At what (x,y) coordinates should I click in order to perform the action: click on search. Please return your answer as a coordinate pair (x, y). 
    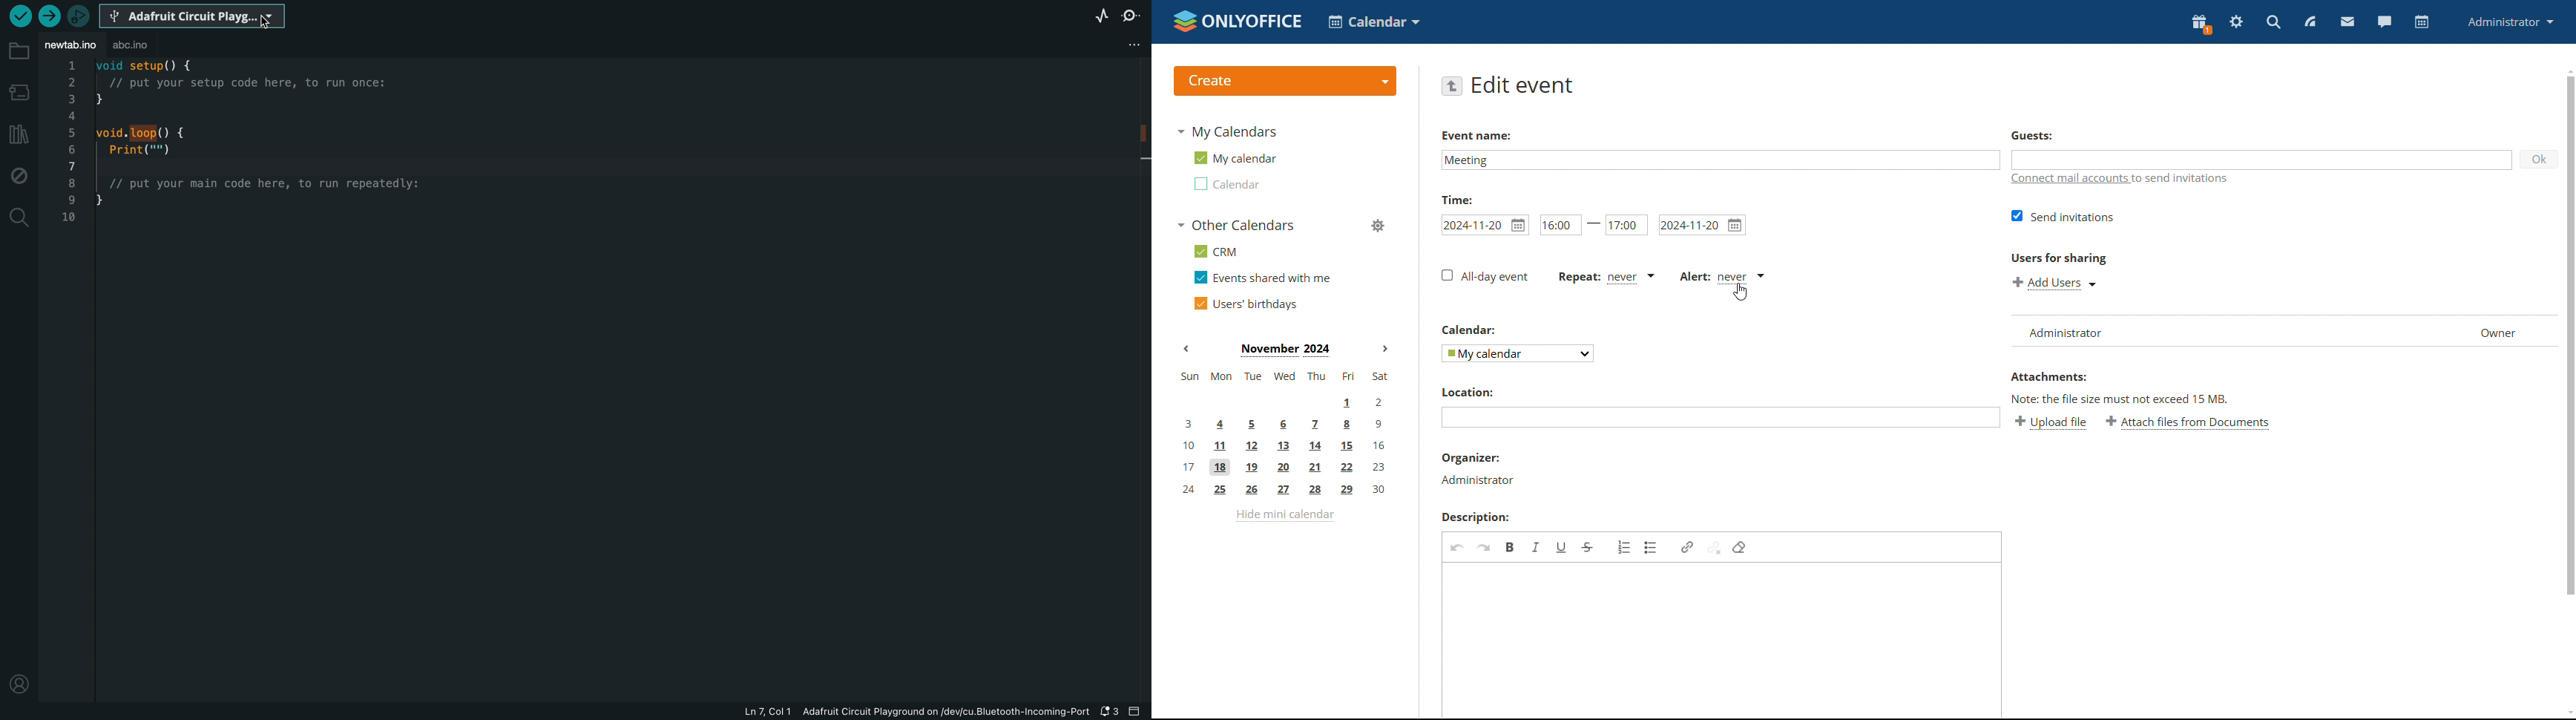
    Looking at the image, I should click on (2272, 22).